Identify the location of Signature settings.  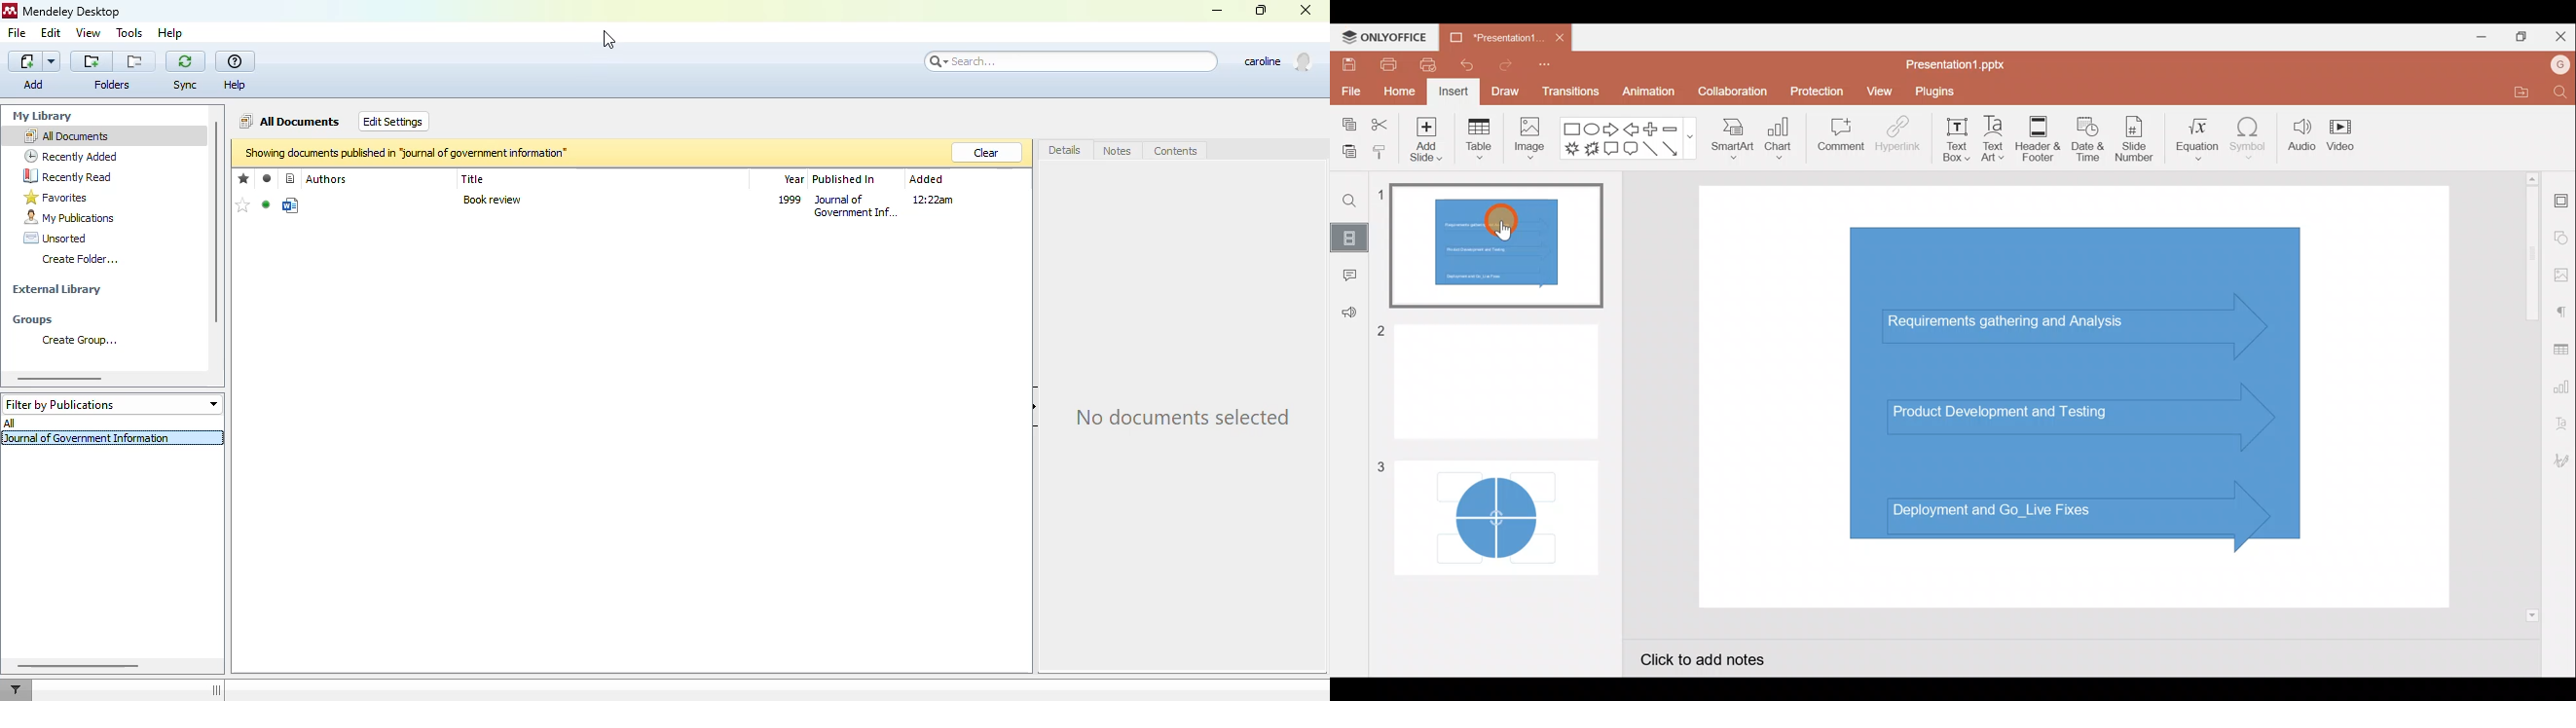
(2559, 461).